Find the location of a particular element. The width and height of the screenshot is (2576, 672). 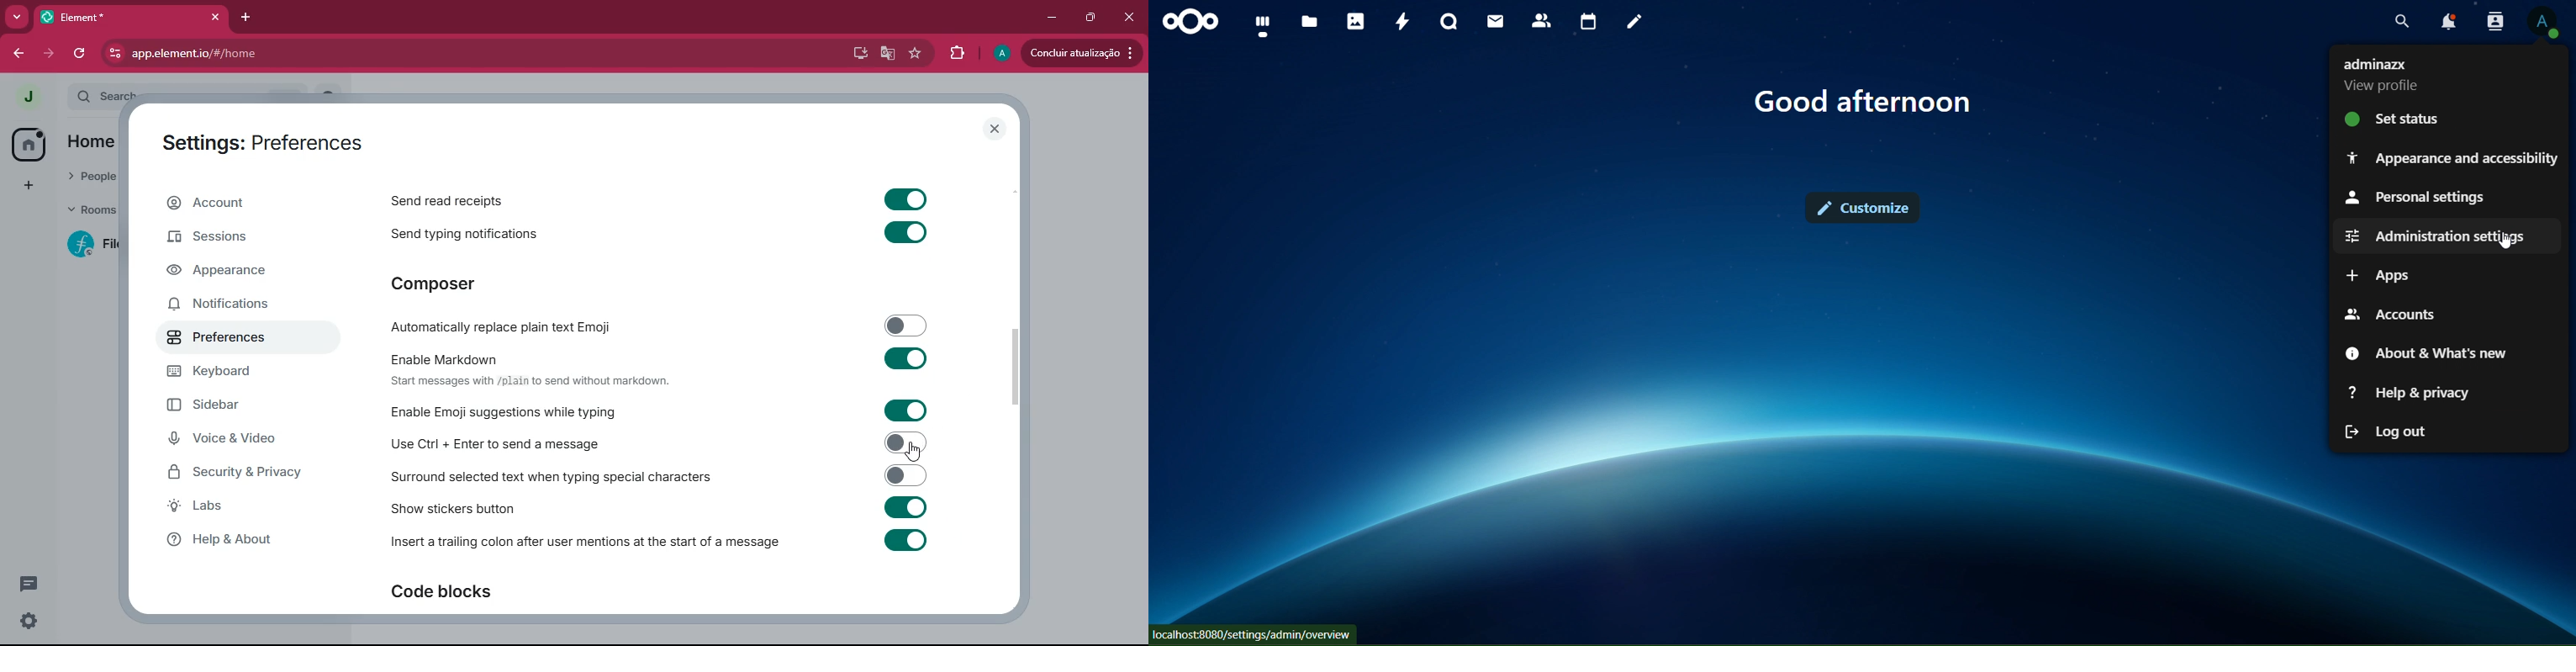

close is located at coordinates (995, 129).